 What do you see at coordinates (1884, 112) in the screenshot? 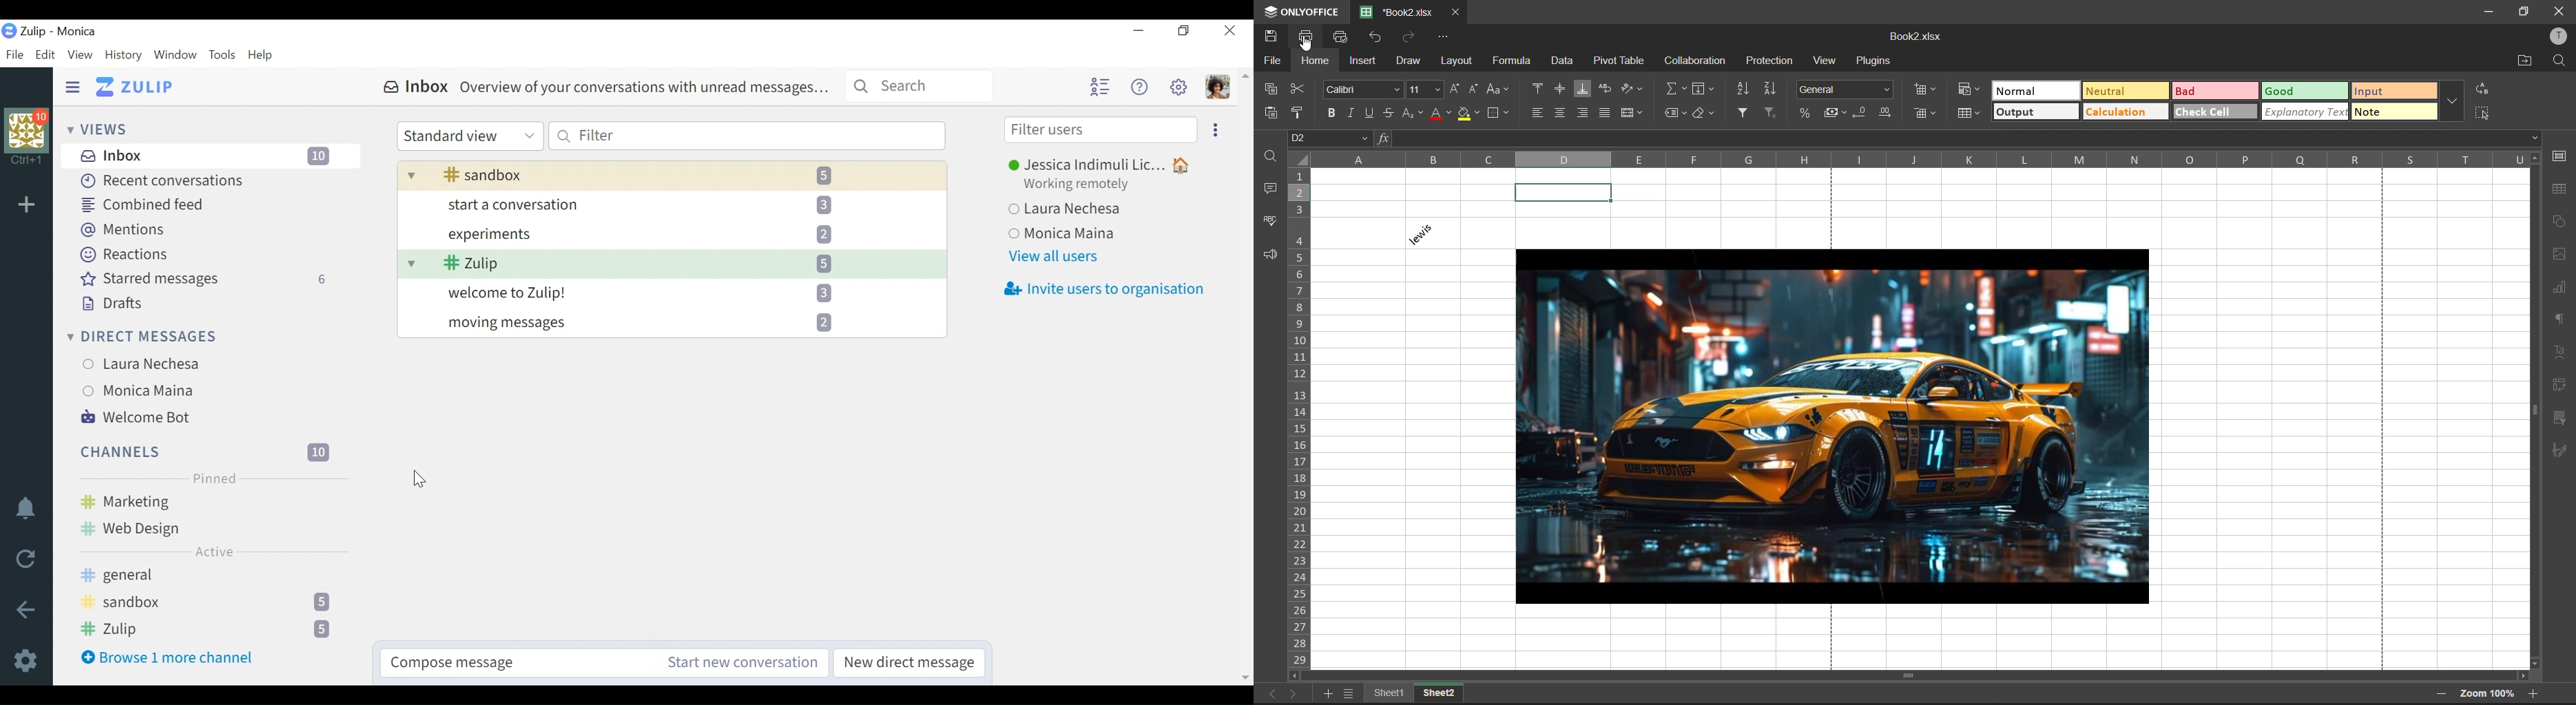
I see `increase decimal` at bounding box center [1884, 112].